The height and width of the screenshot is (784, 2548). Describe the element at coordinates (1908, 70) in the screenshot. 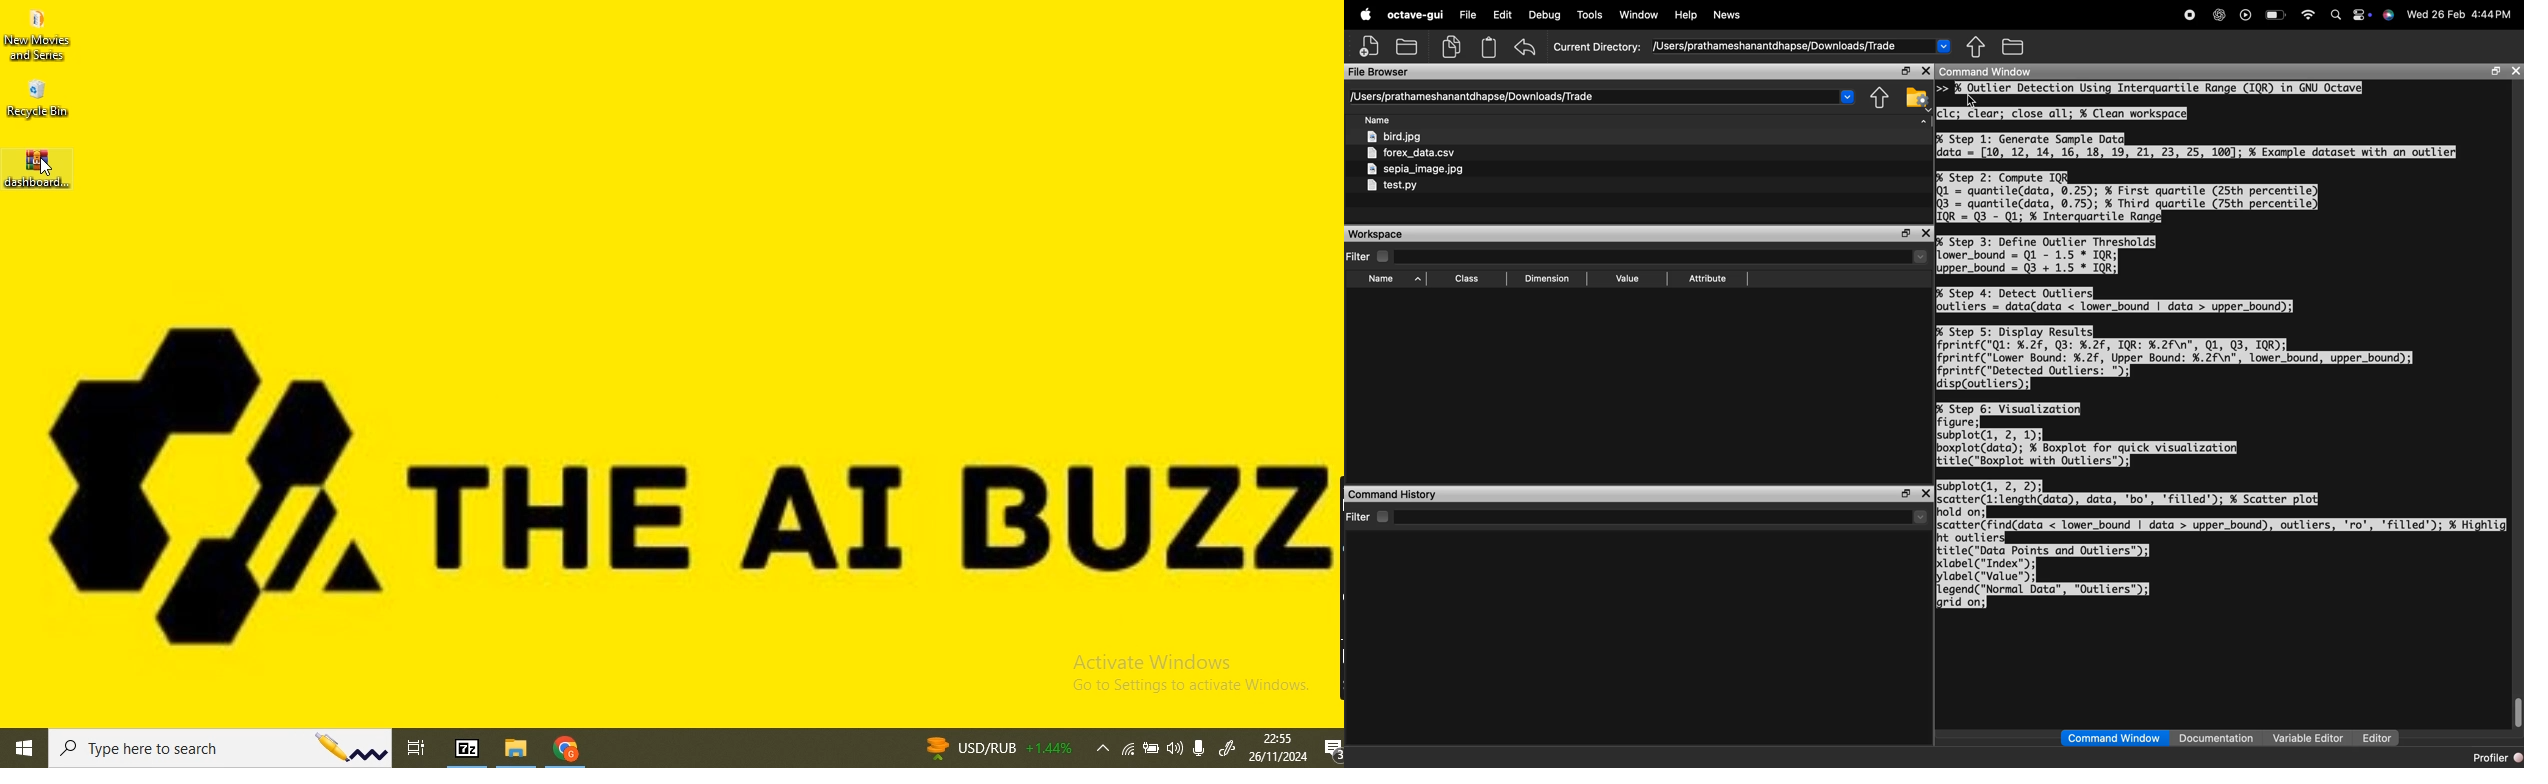

I see `open in separate window` at that location.